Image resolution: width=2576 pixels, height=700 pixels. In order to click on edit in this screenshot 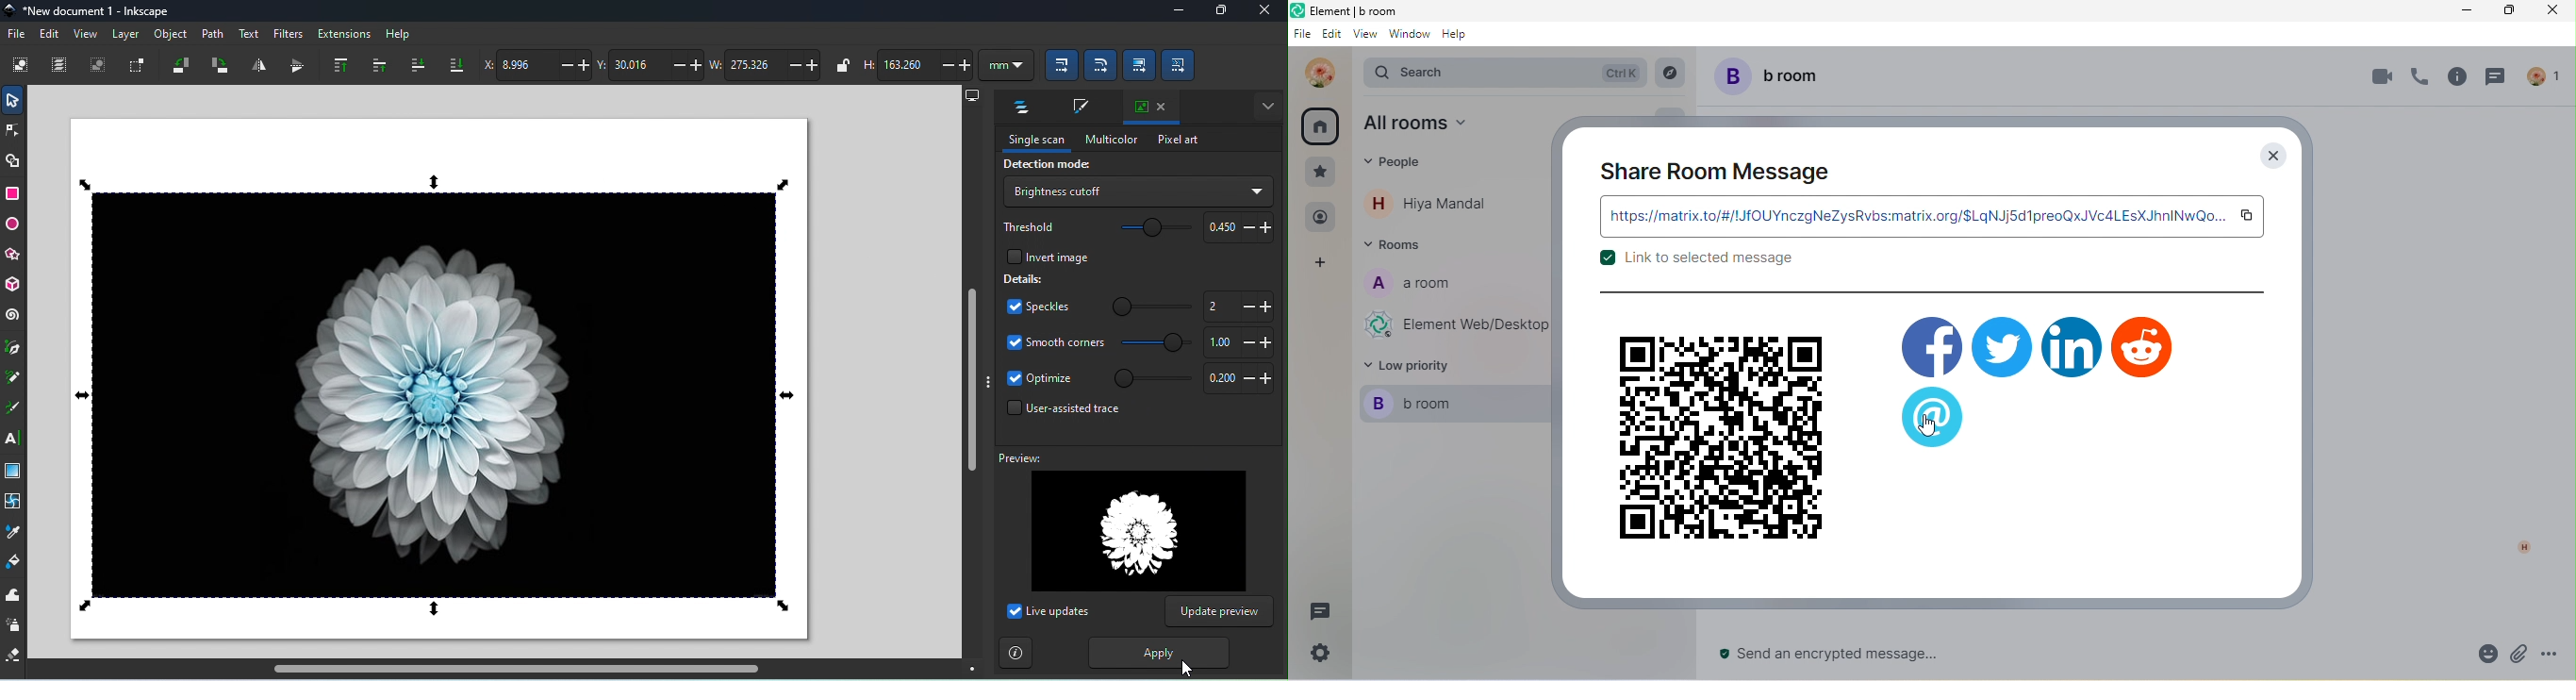, I will do `click(1332, 36)`.